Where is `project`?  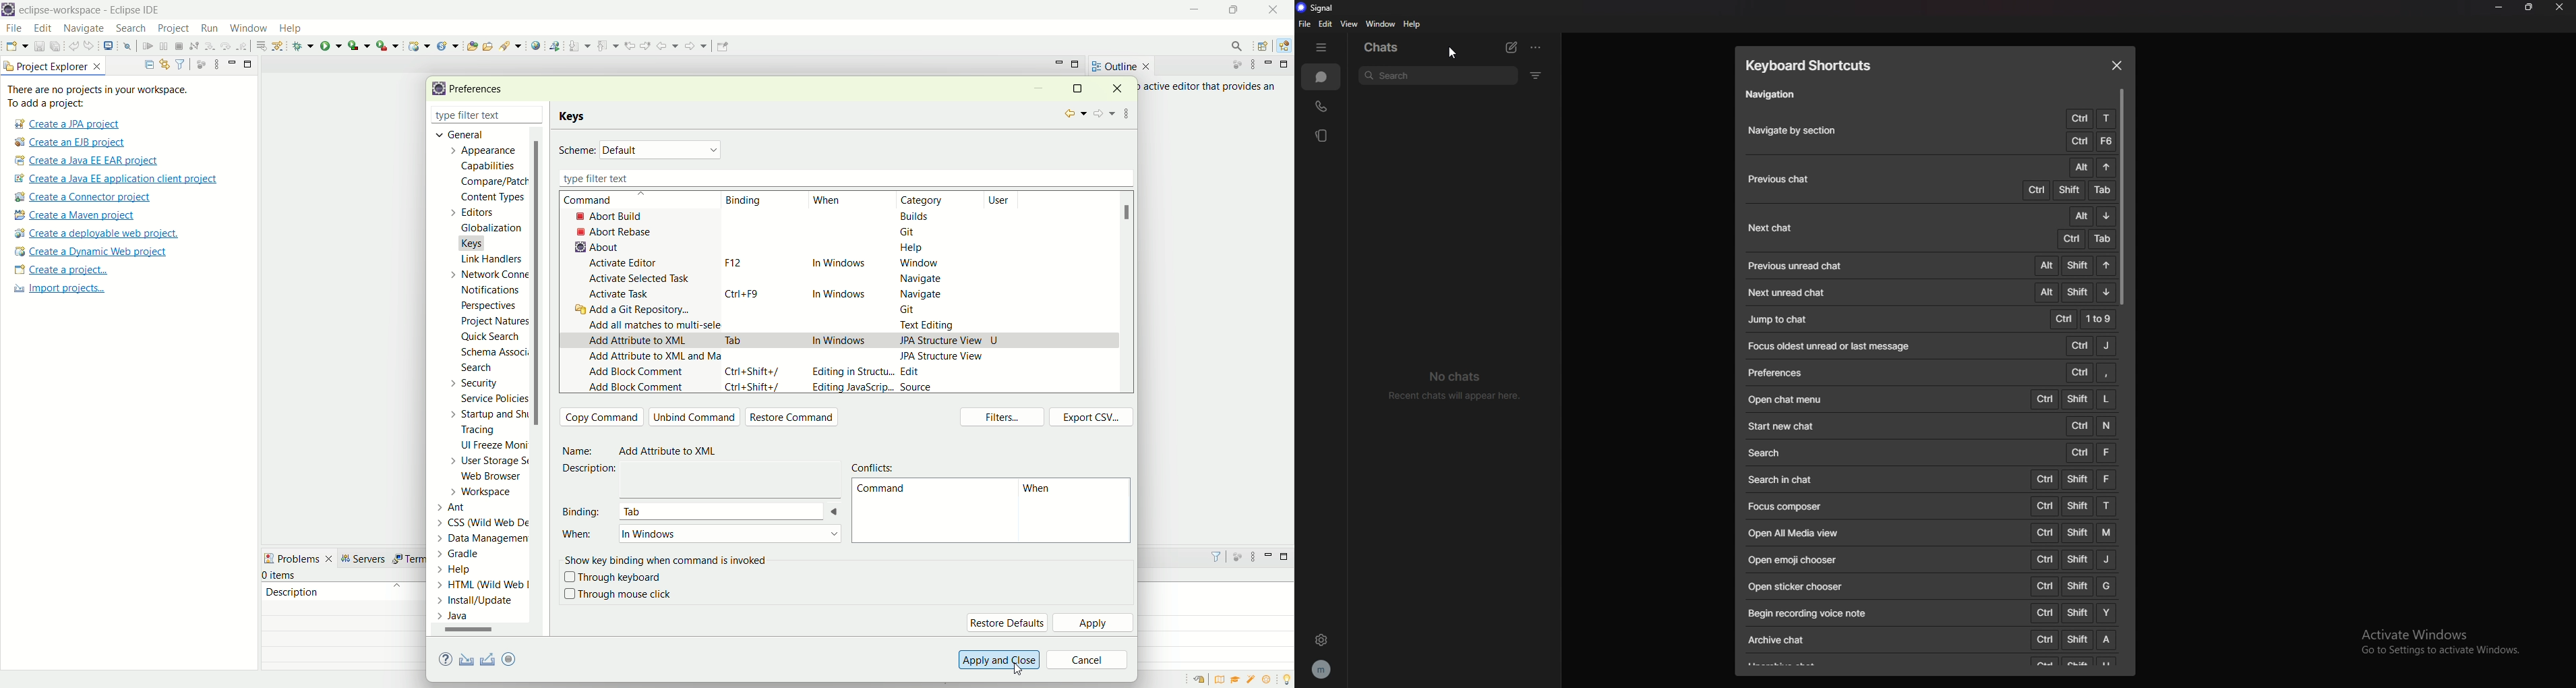
project is located at coordinates (173, 28).